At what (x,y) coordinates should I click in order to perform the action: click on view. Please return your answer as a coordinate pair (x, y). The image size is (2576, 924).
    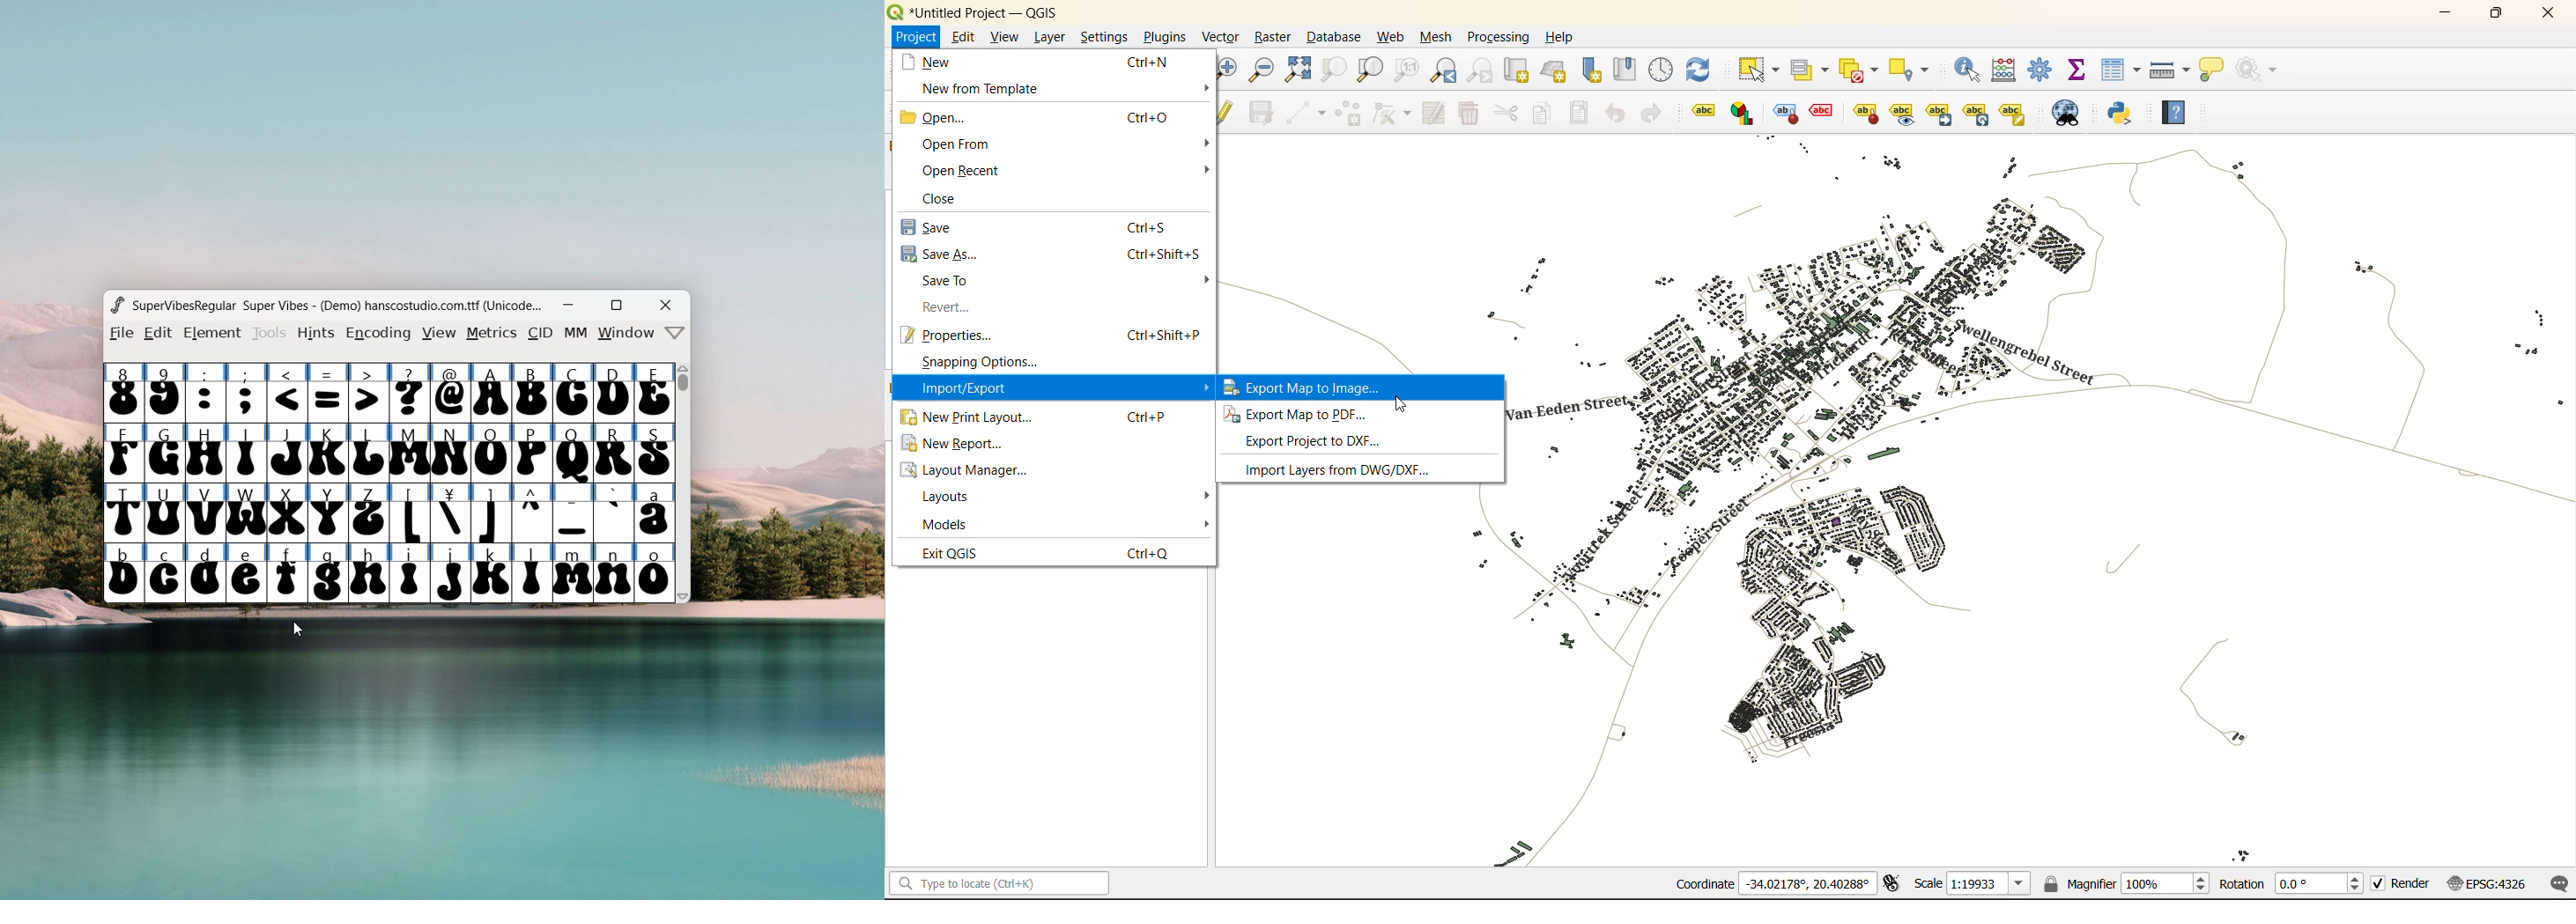
    Looking at the image, I should click on (439, 334).